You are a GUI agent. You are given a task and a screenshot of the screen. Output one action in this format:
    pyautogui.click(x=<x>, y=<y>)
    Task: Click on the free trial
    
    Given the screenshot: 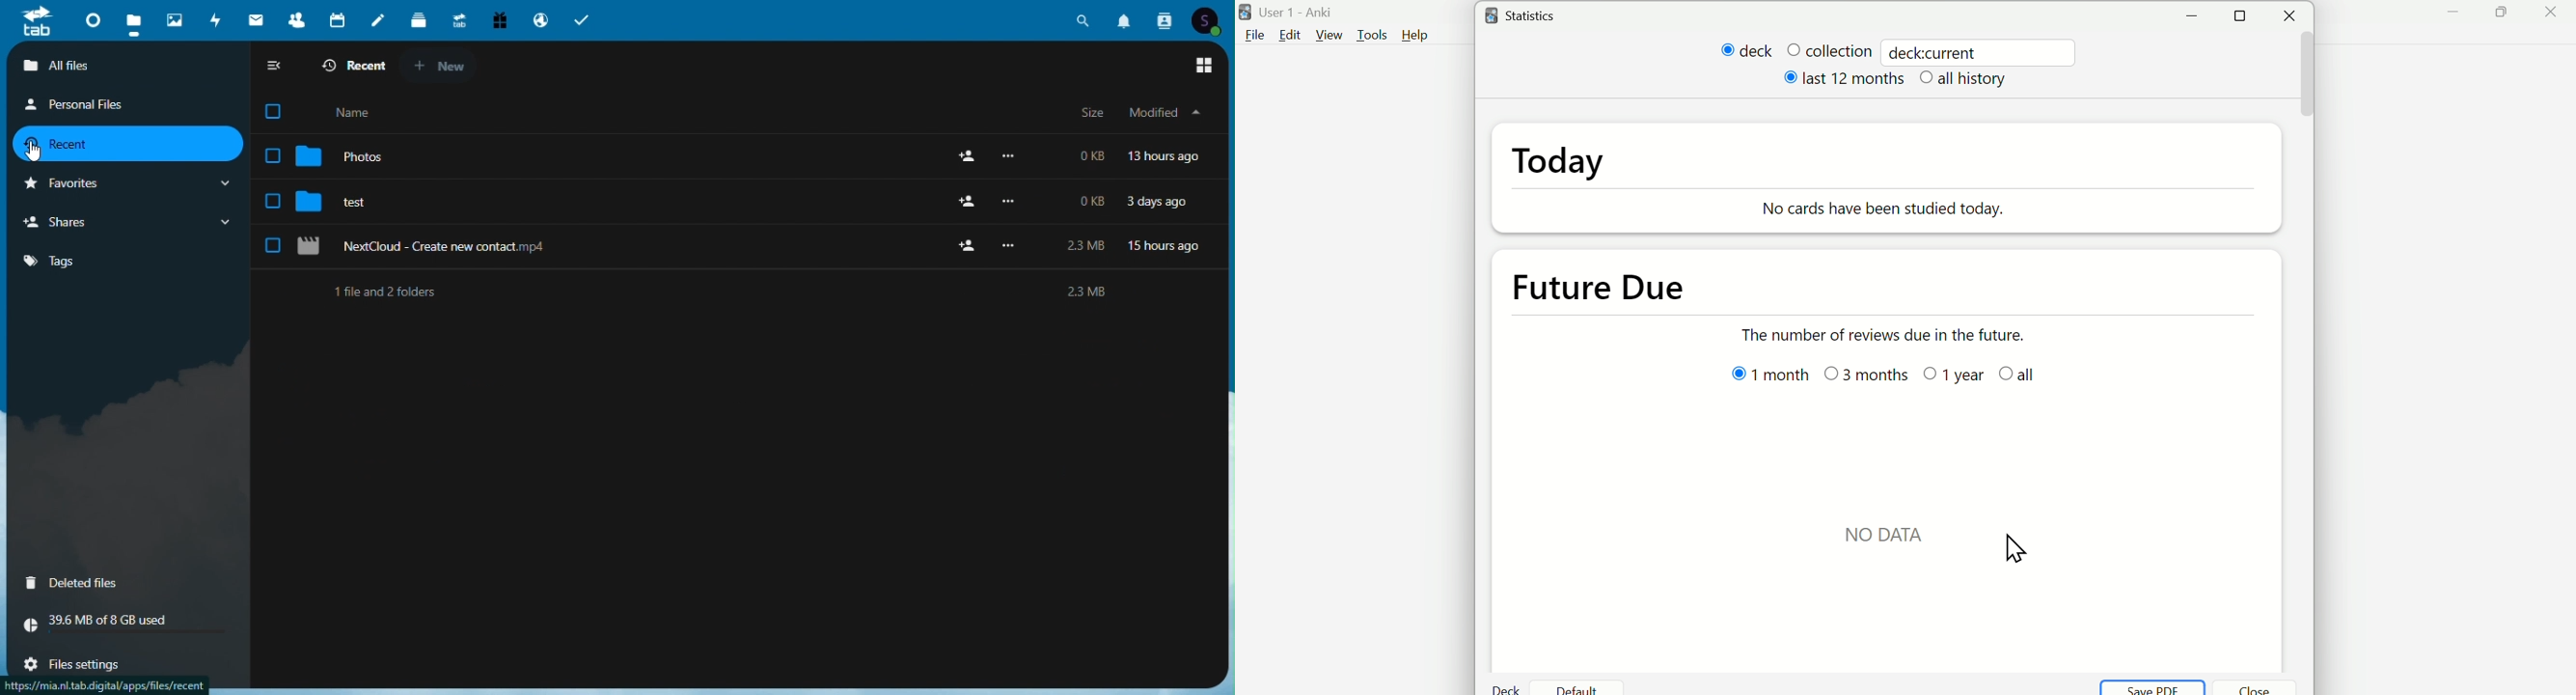 What is the action you would take?
    pyautogui.click(x=499, y=18)
    